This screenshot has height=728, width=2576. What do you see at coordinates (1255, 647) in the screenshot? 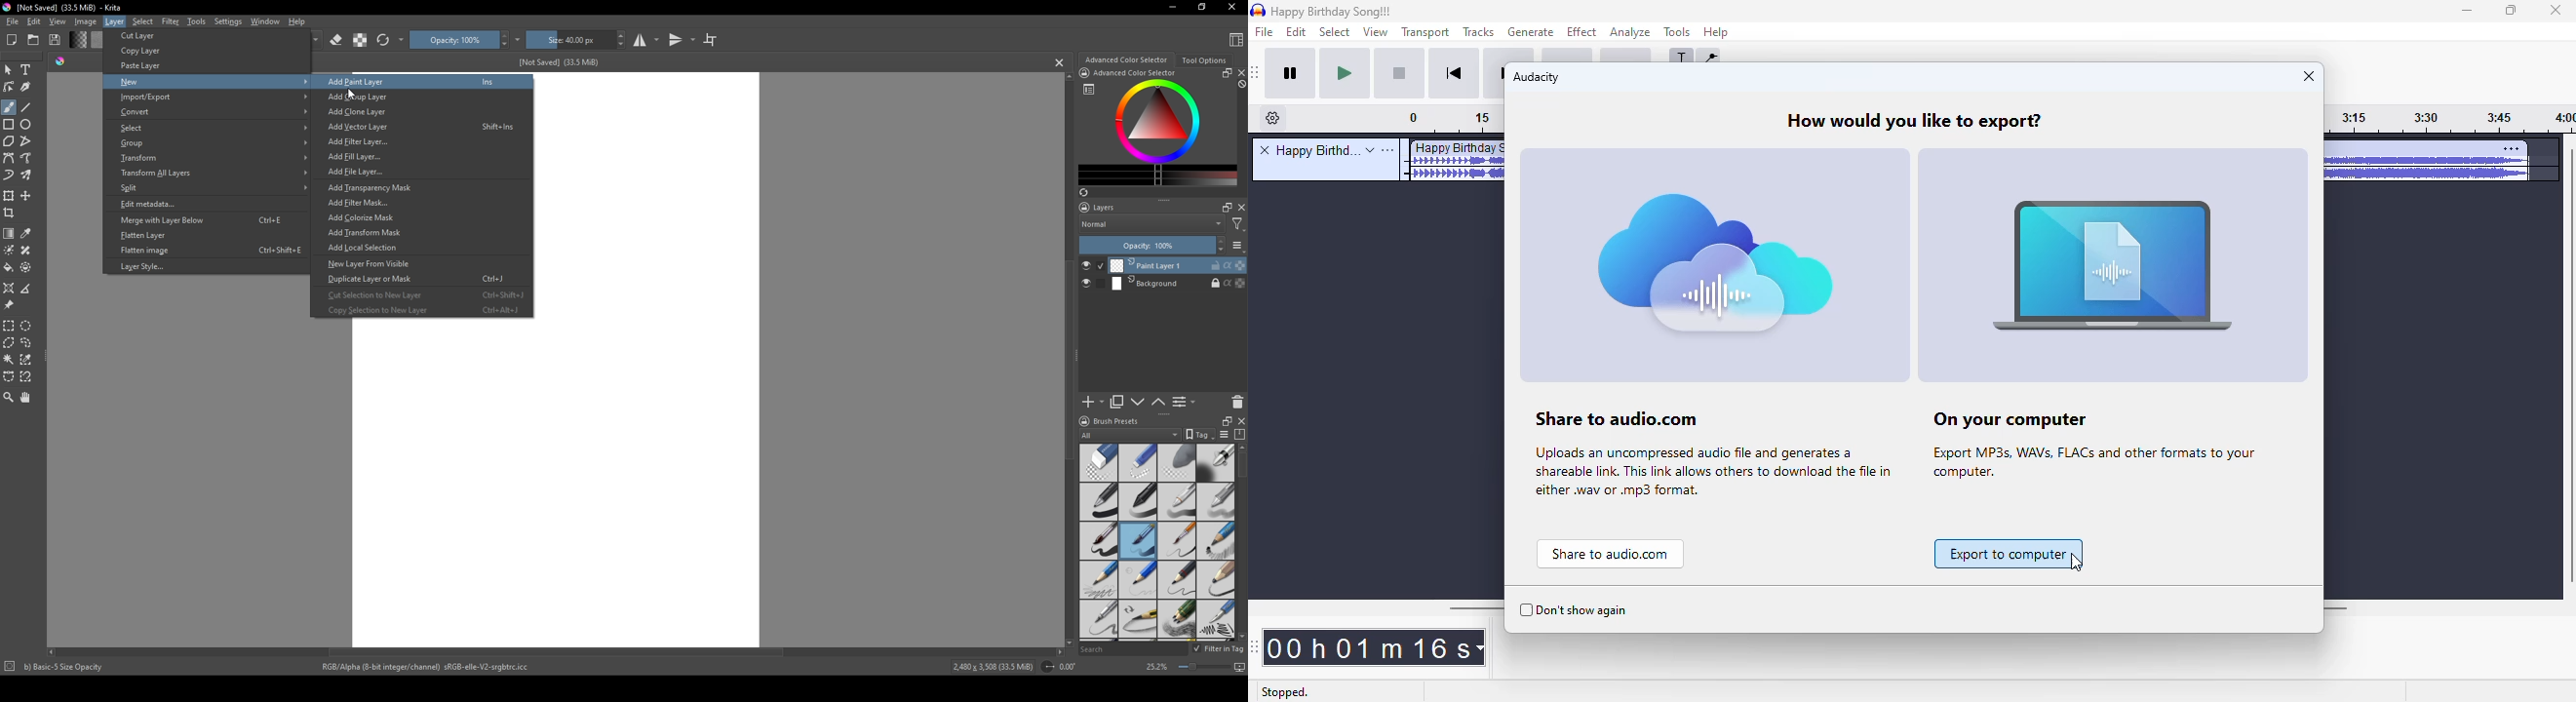
I see `audacity time toolbar` at bounding box center [1255, 647].